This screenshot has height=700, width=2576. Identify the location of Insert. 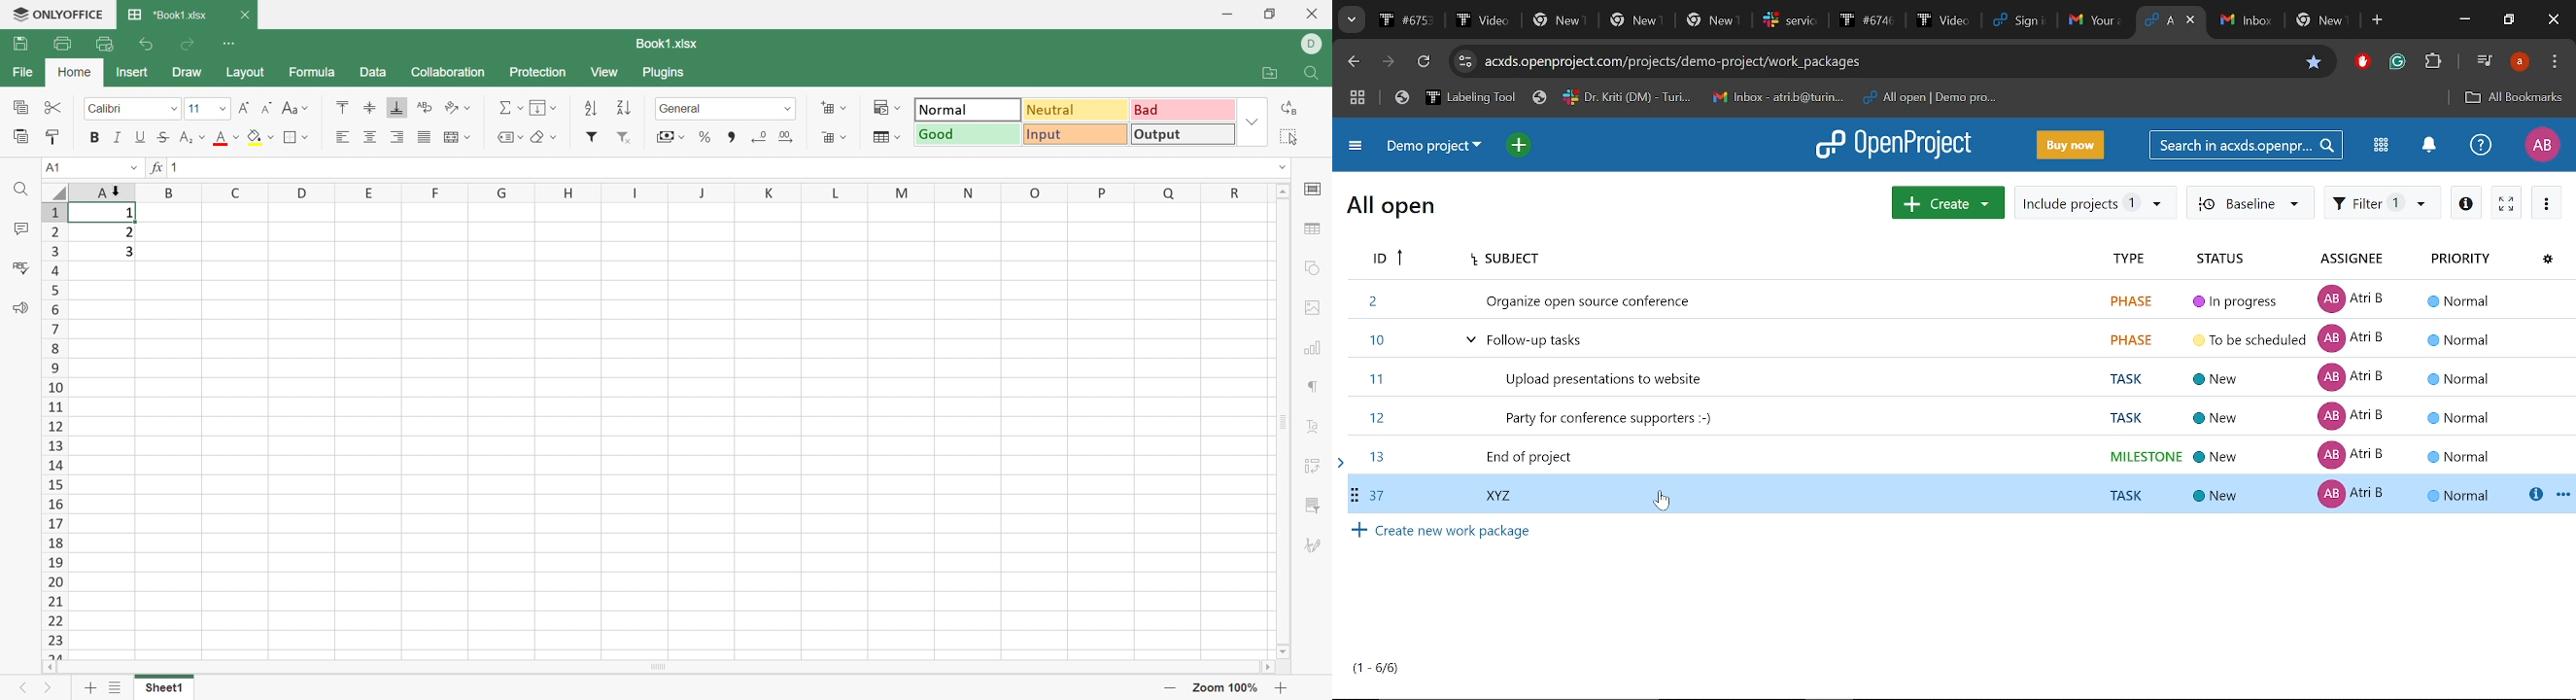
(132, 72).